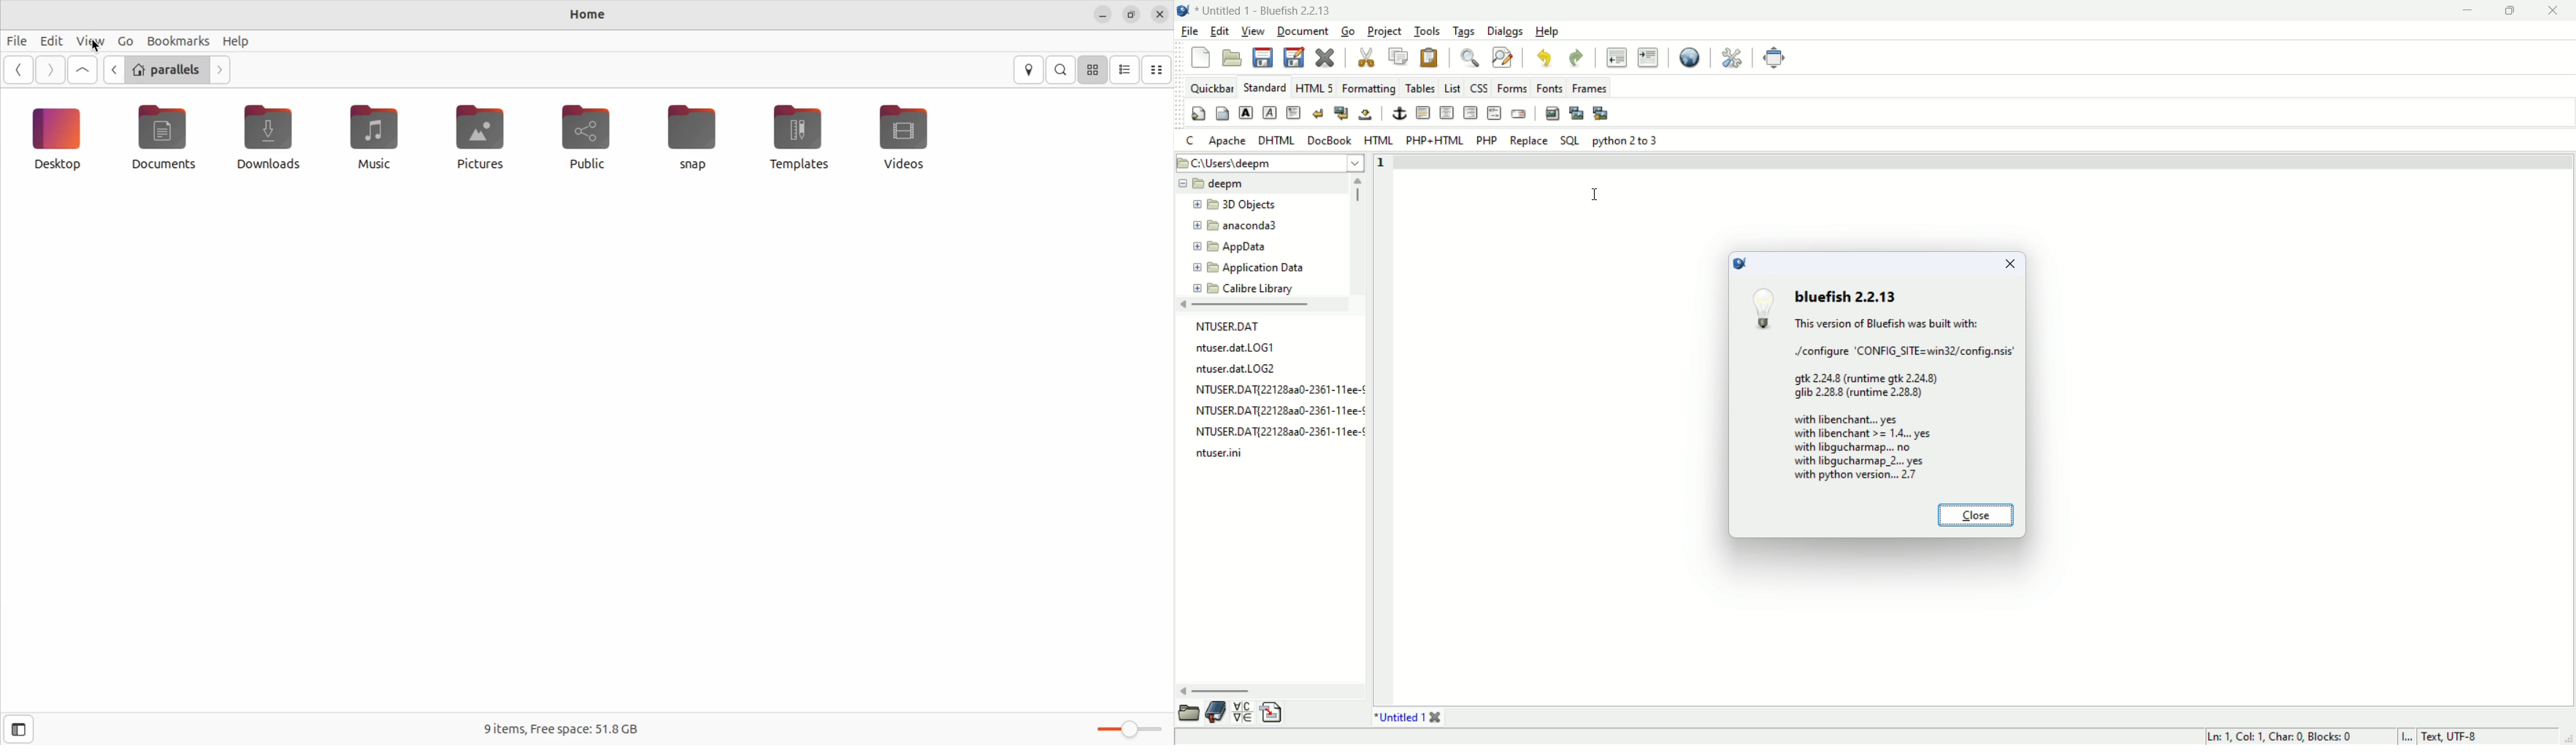  Describe the element at coordinates (2472, 11) in the screenshot. I see `minimize` at that location.